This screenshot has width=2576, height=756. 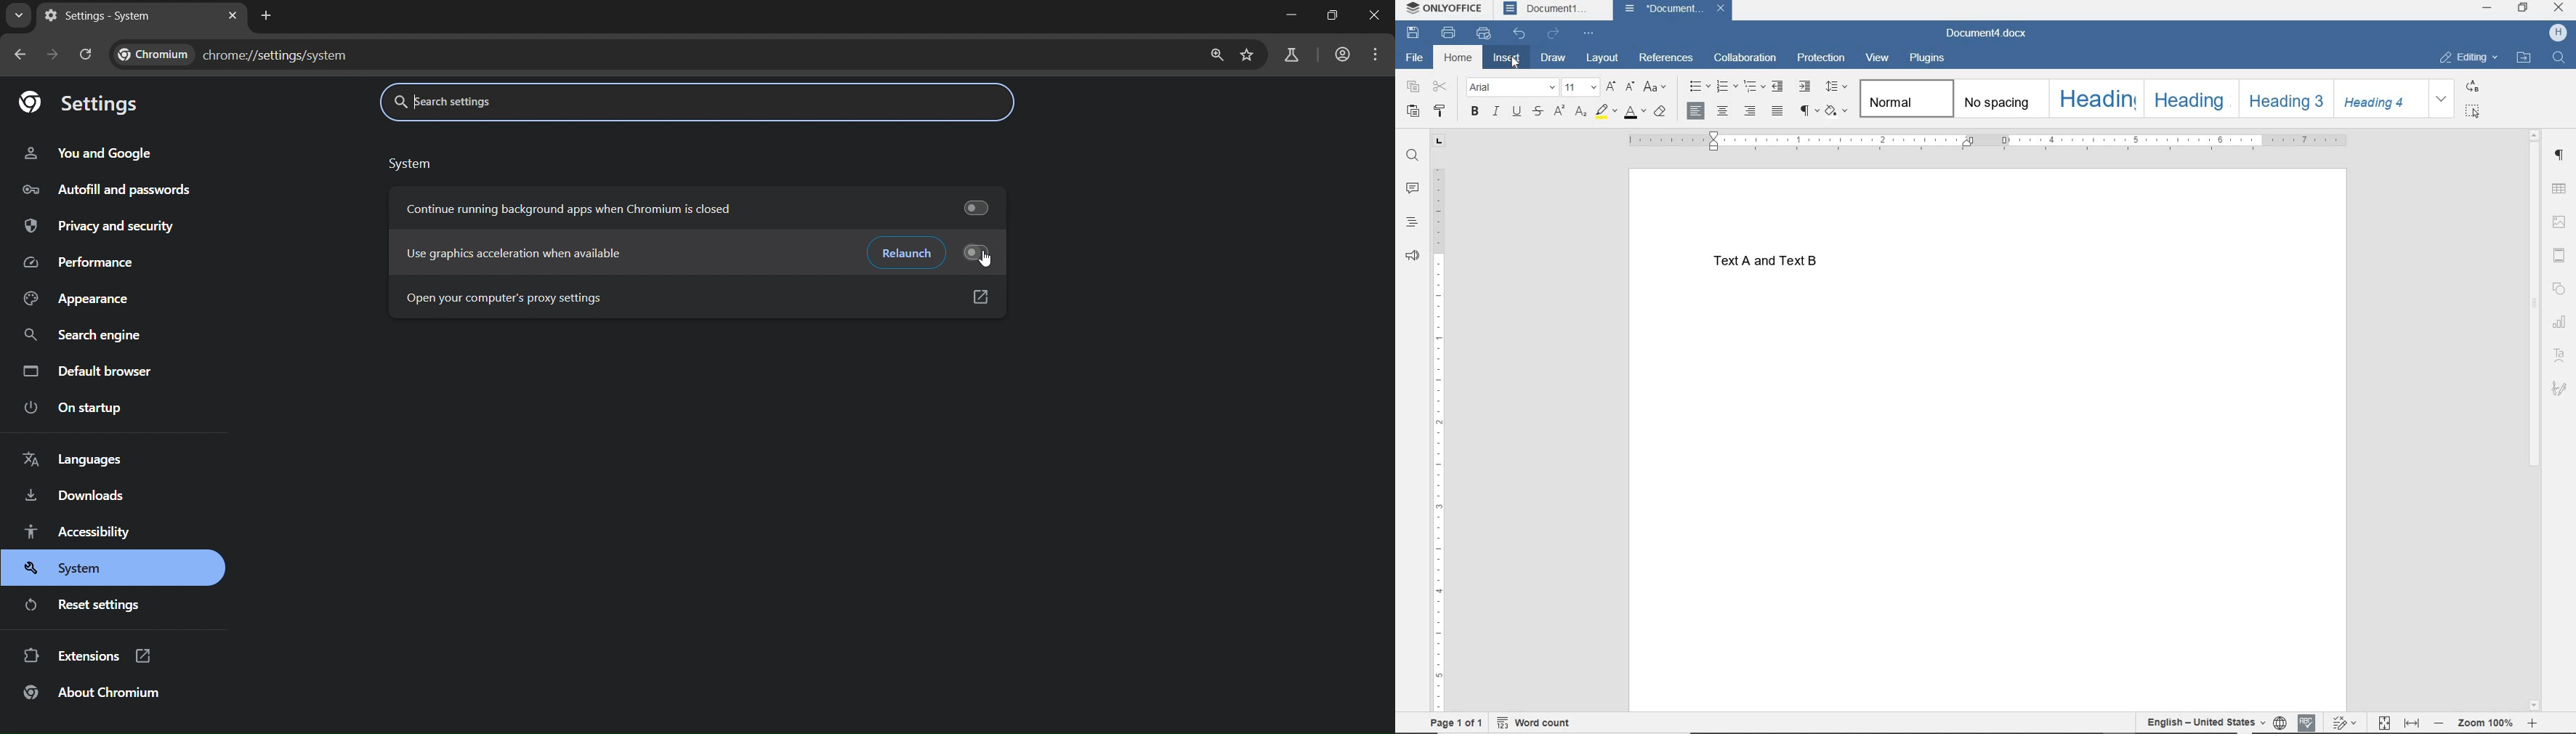 I want to click on TEXT, so click(x=1780, y=264).